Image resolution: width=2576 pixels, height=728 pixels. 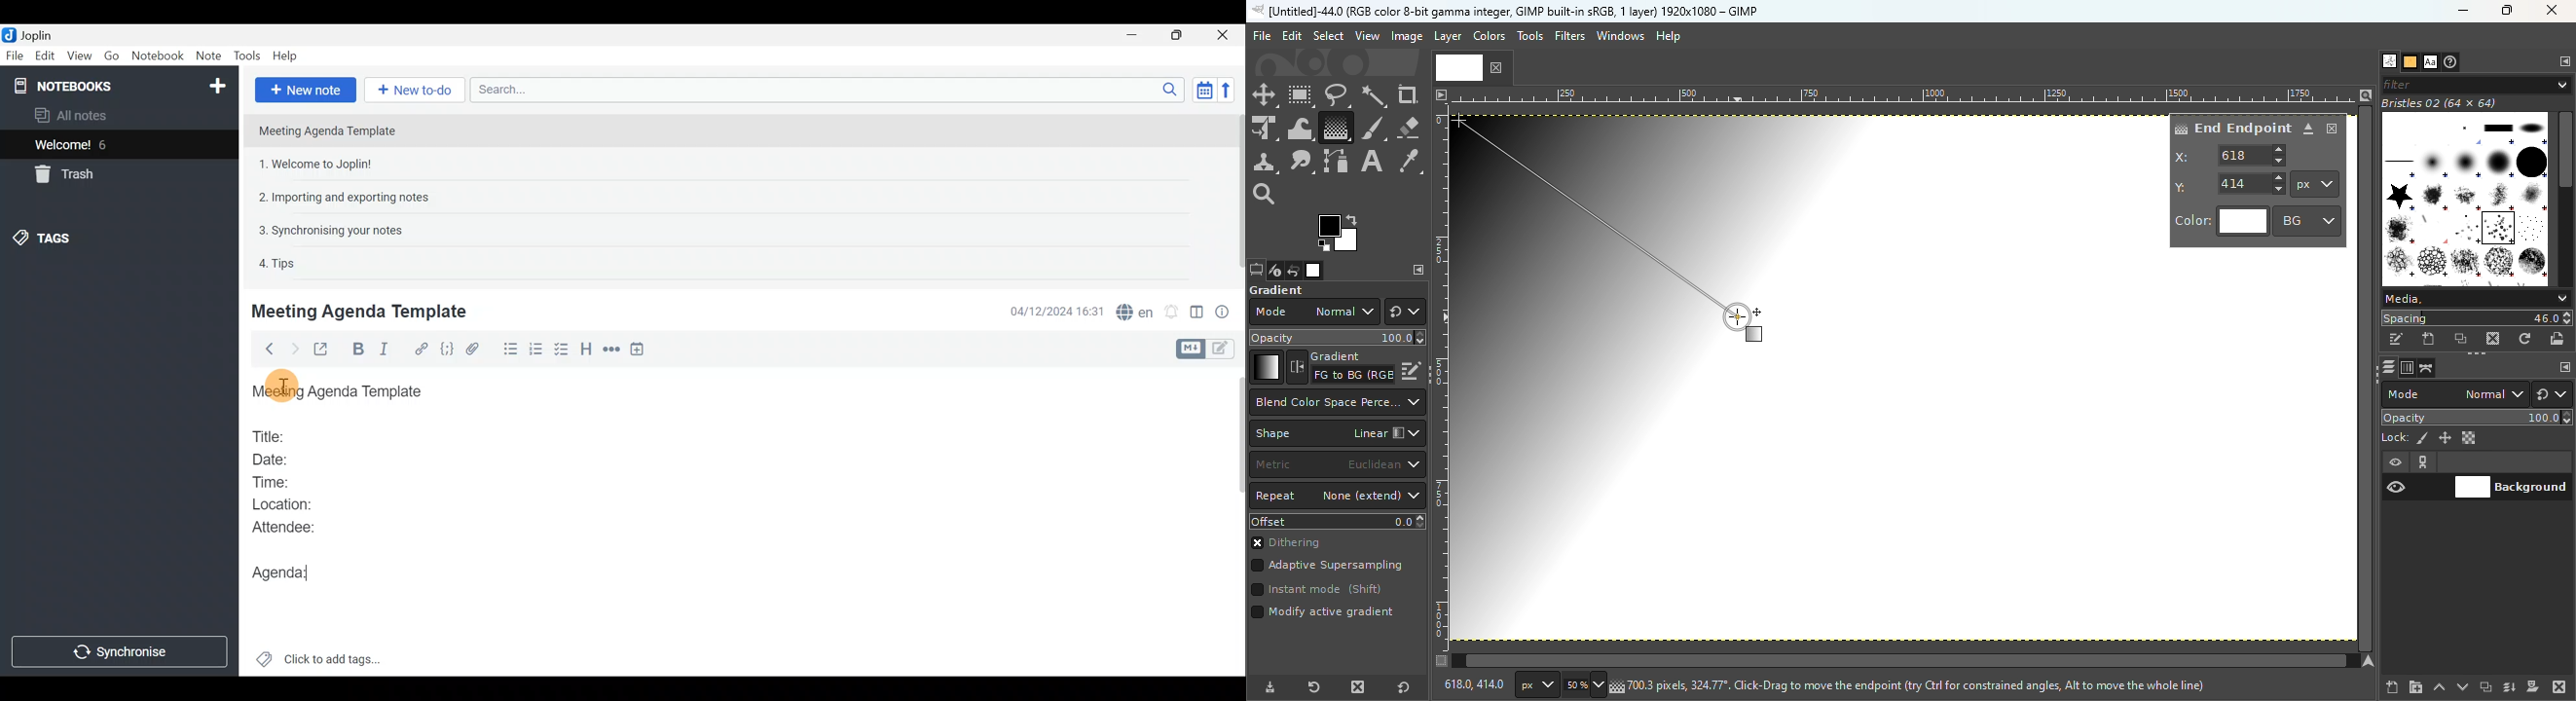 I want to click on Hyperlink, so click(x=423, y=349).